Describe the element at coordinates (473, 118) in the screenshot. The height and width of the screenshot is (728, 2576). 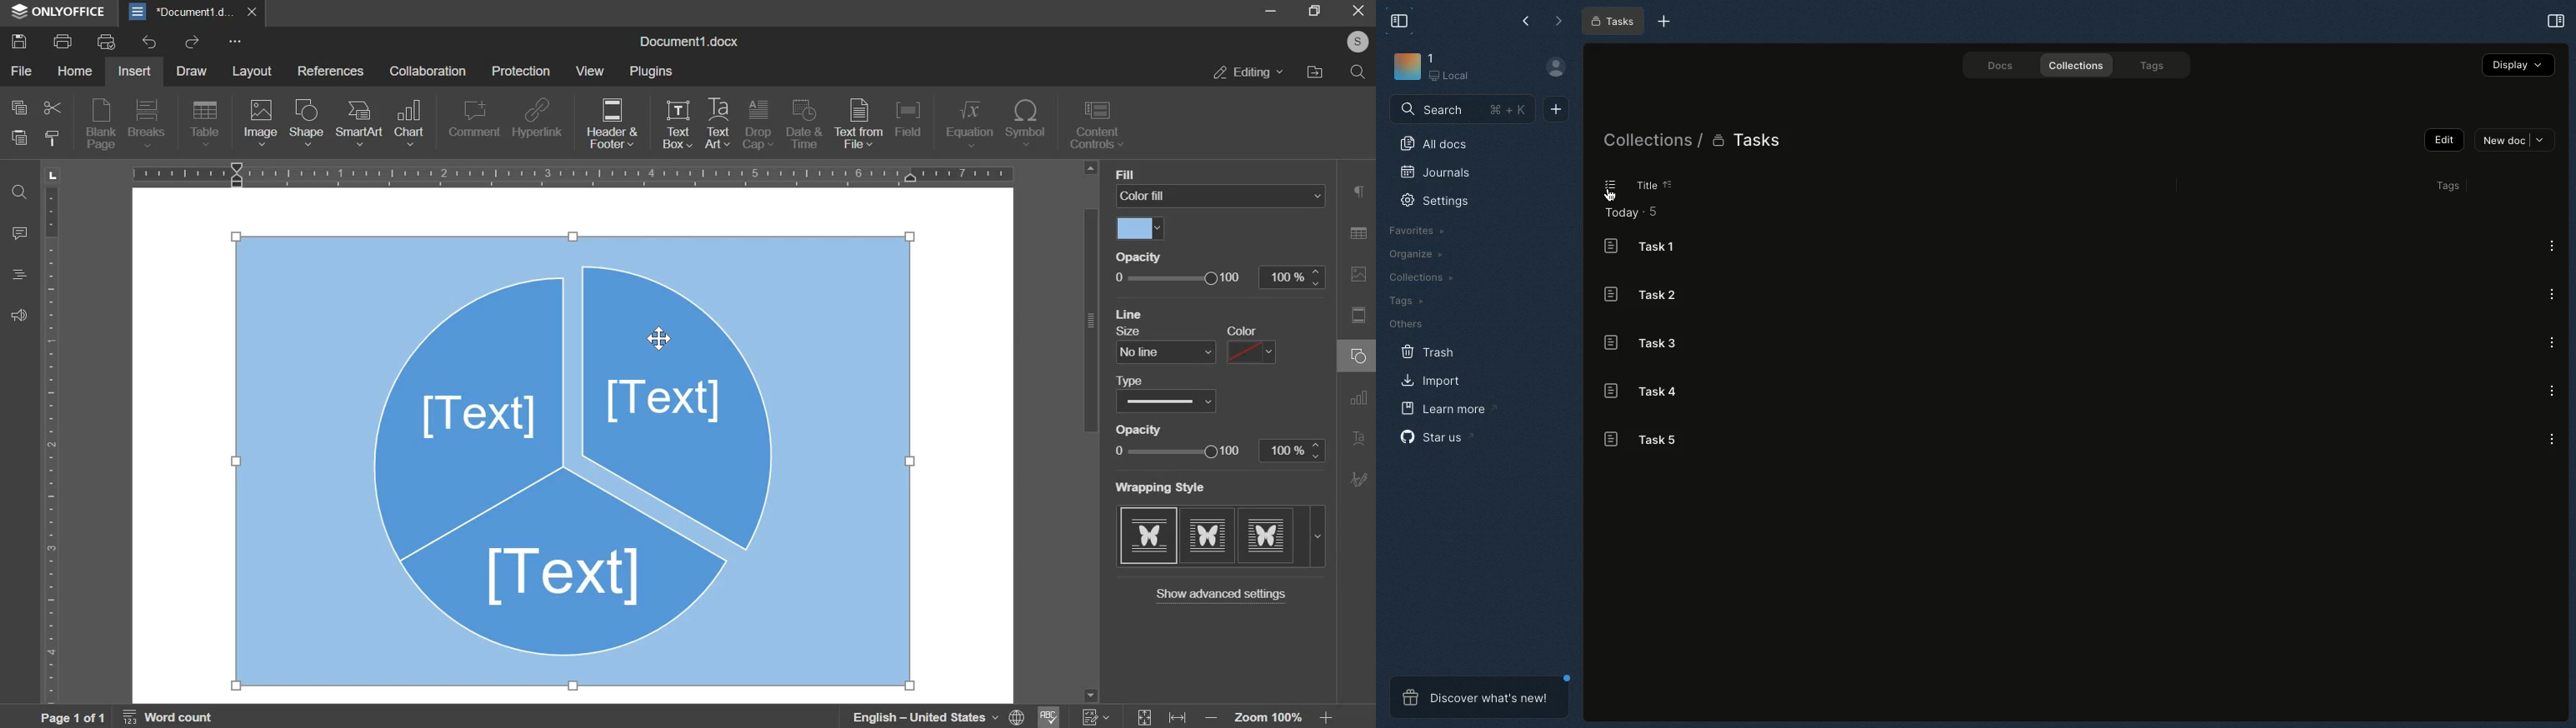
I see `comment` at that location.